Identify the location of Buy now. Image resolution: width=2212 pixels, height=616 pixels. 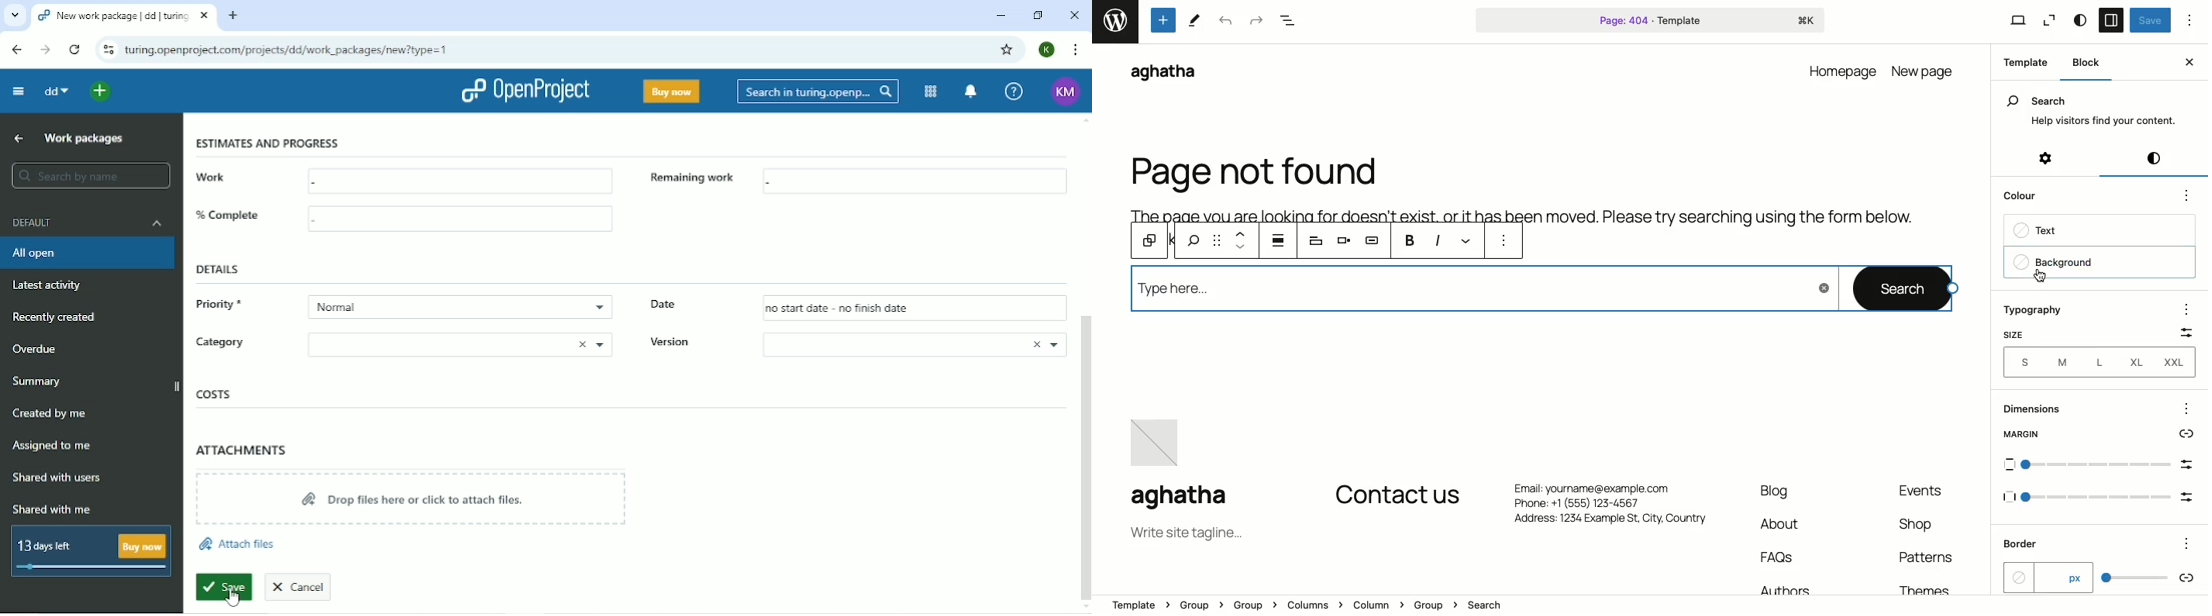
(671, 92).